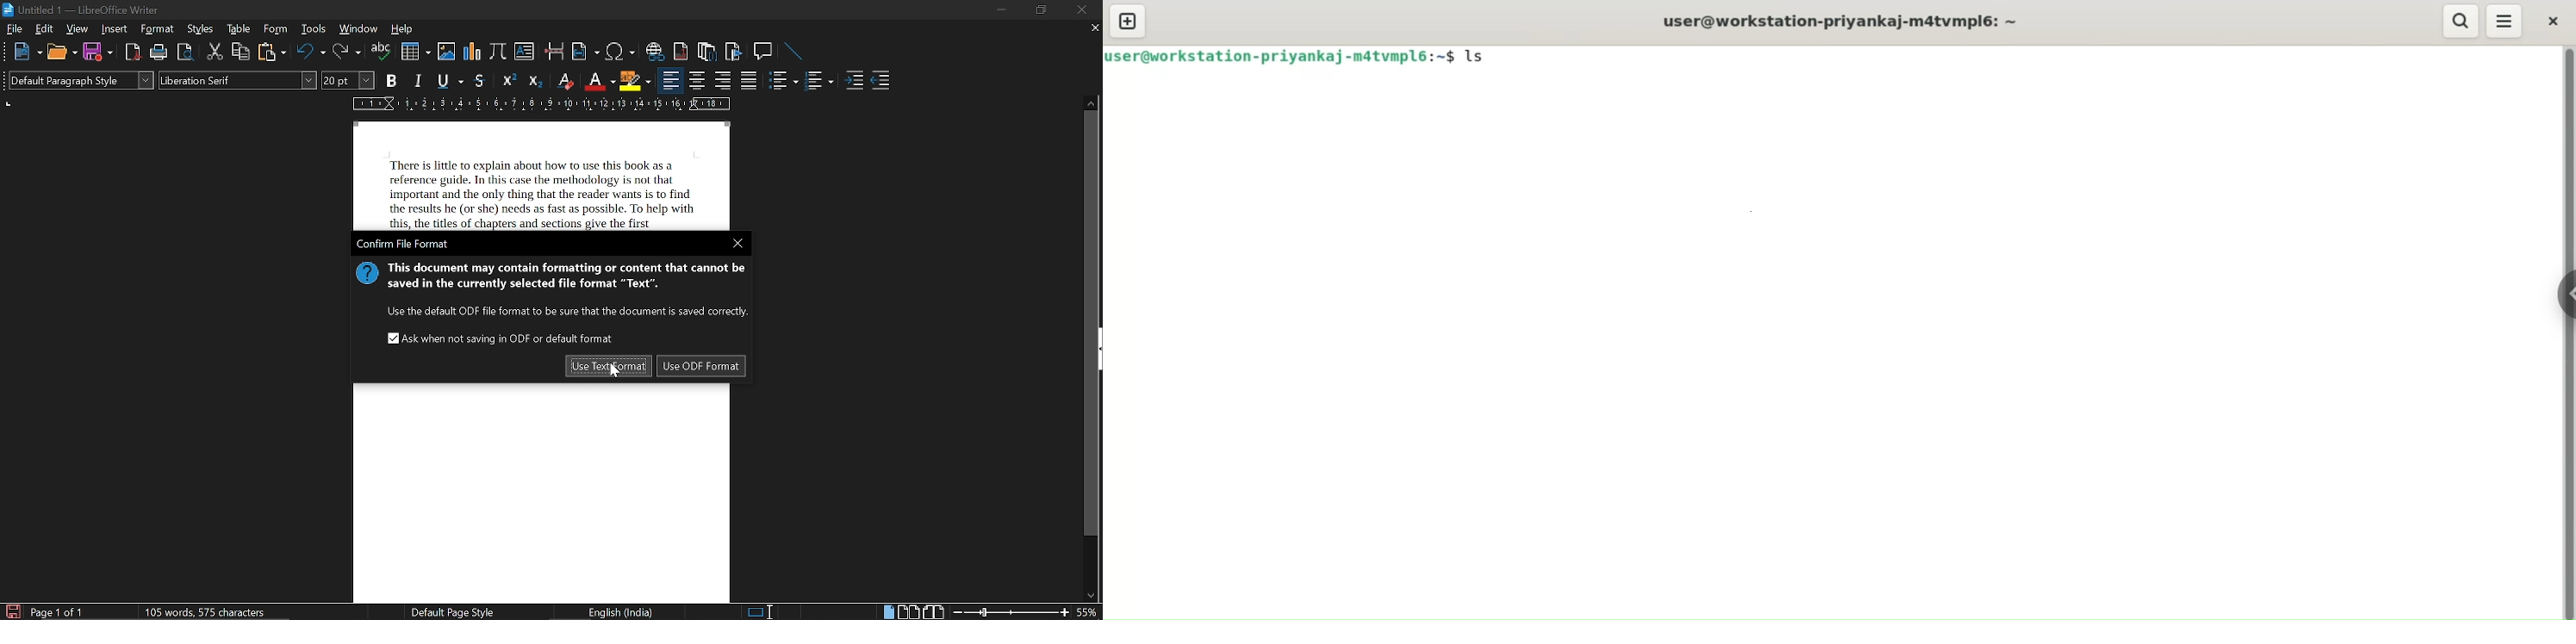 The image size is (2576, 644). I want to click on scale, so click(540, 102).